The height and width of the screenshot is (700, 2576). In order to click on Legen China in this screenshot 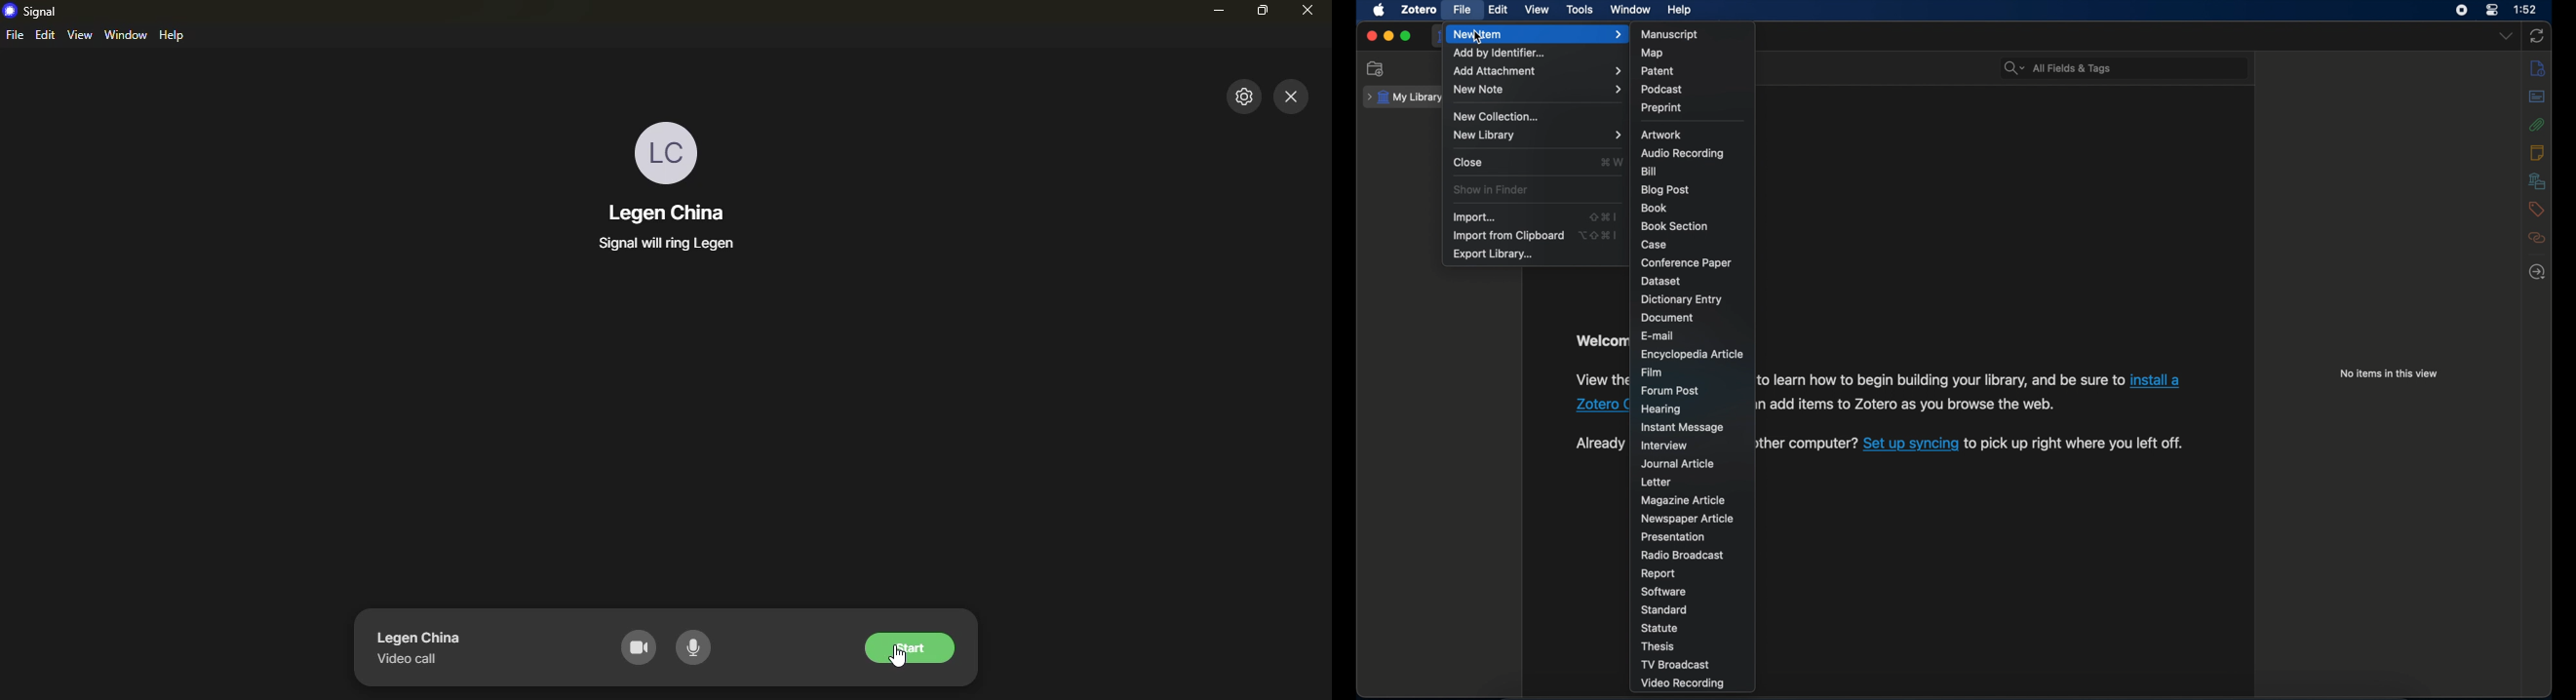, I will do `click(675, 214)`.